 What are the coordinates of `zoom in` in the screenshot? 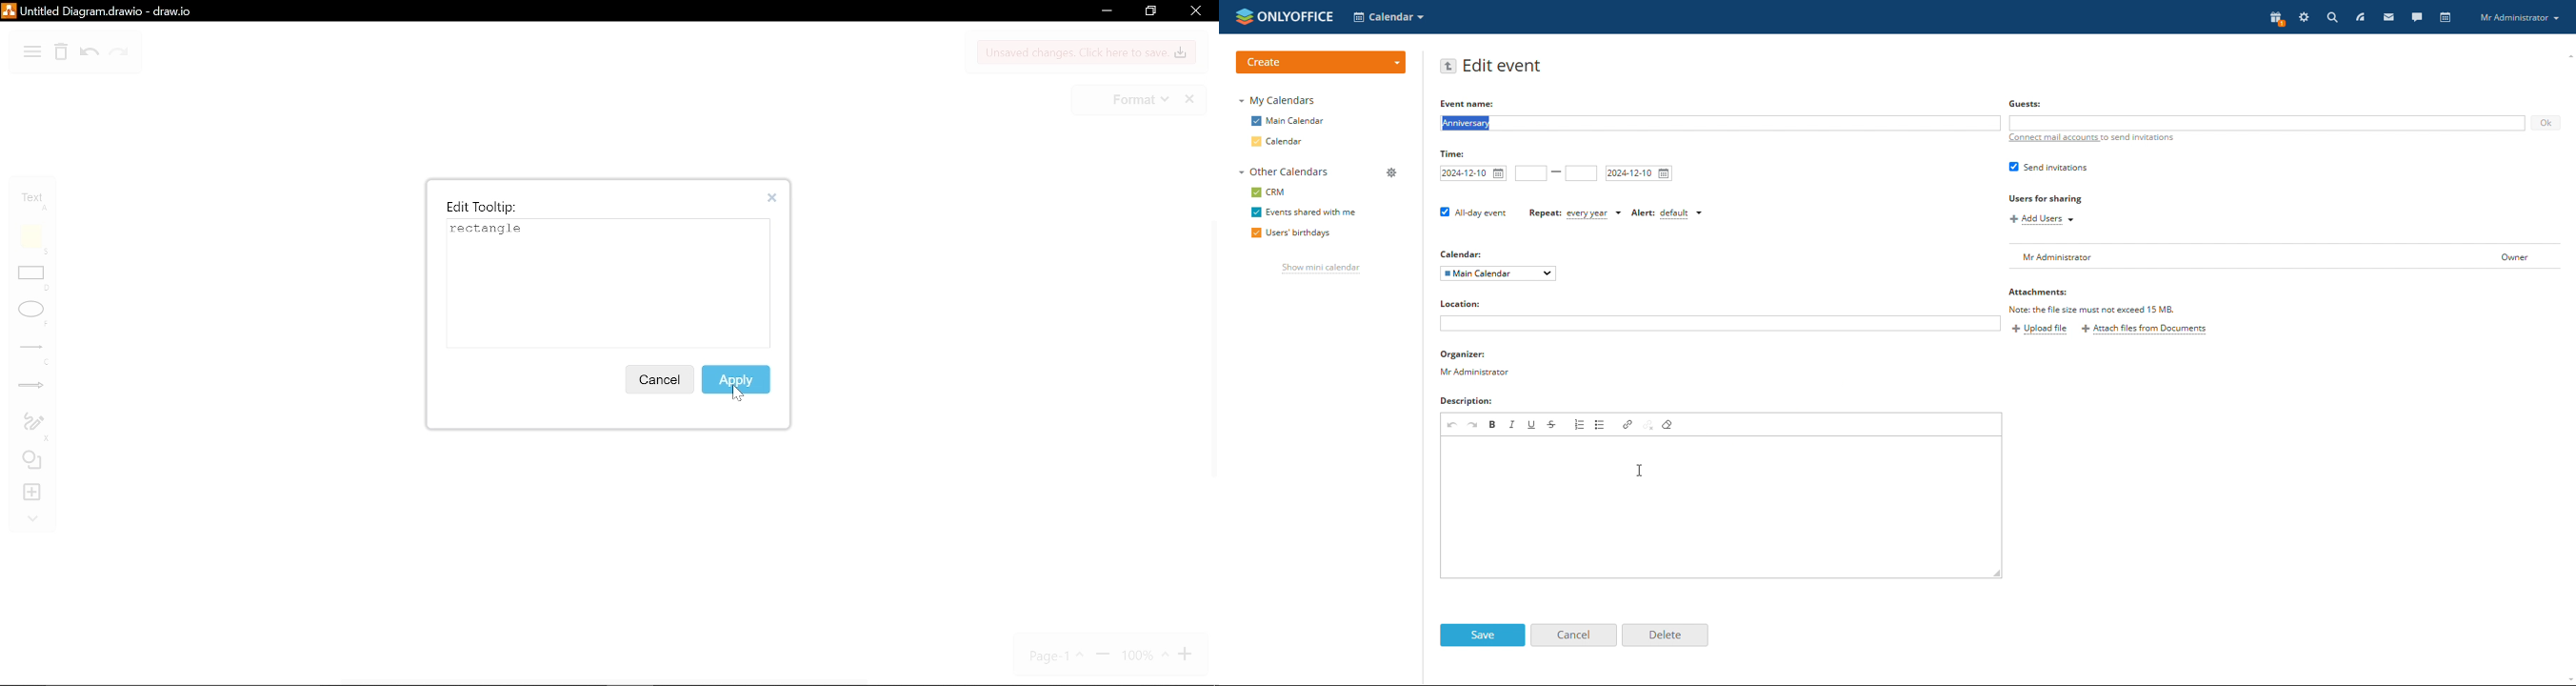 It's located at (1188, 655).